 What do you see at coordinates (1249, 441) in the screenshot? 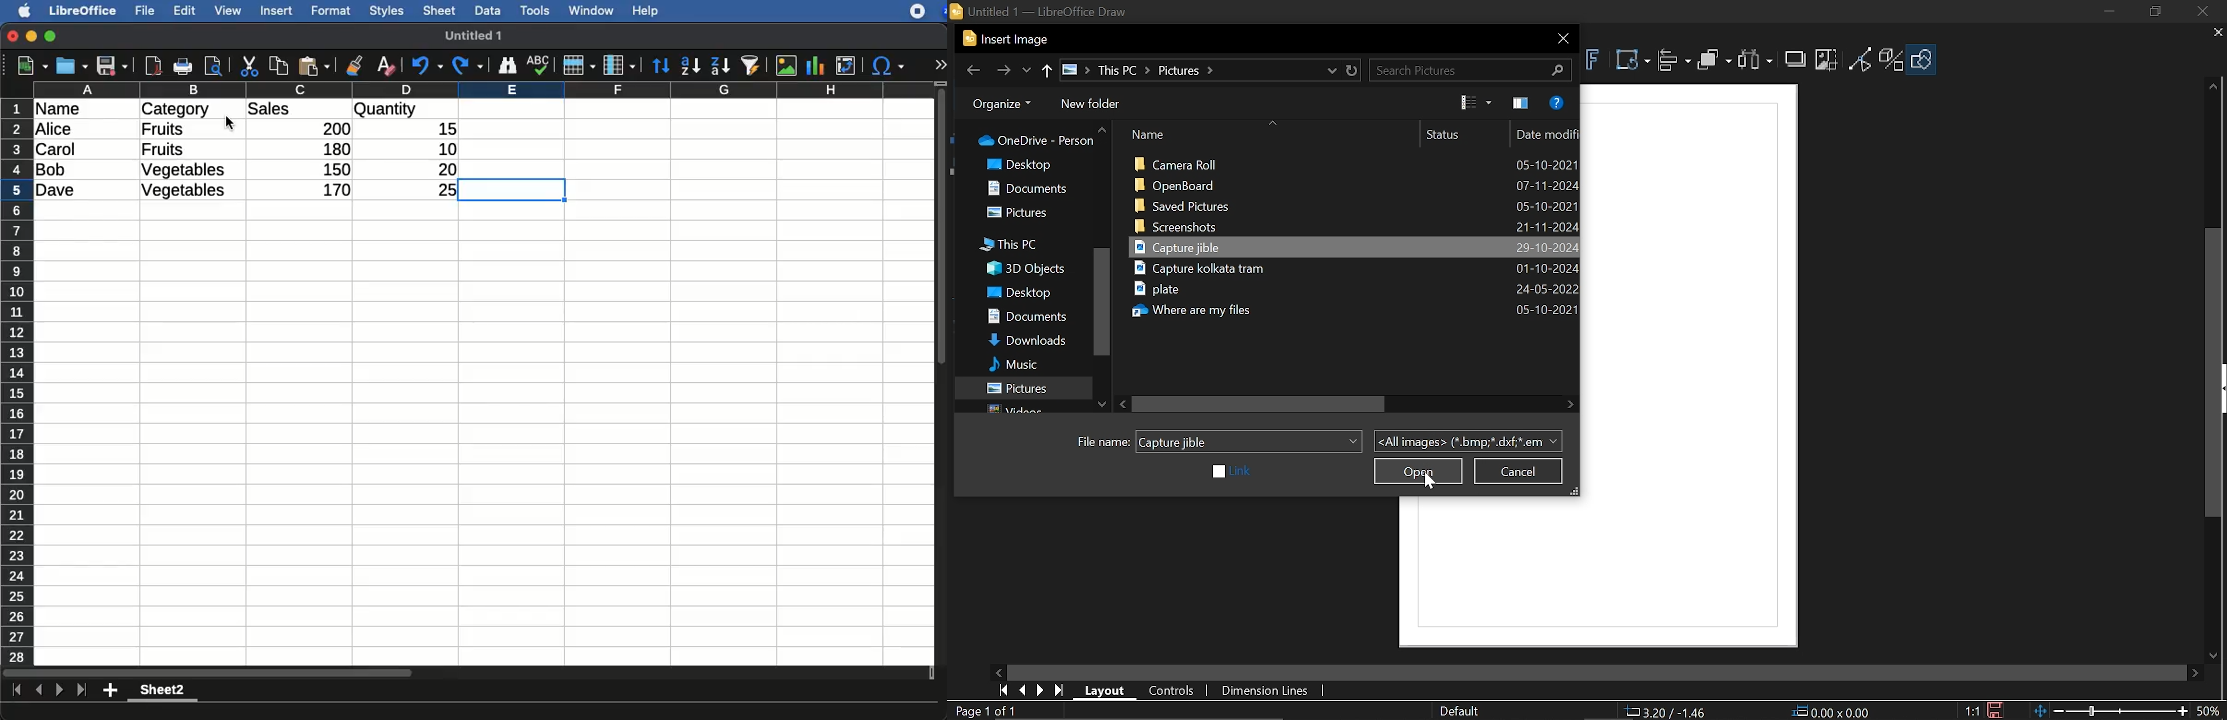
I see `File name` at bounding box center [1249, 441].